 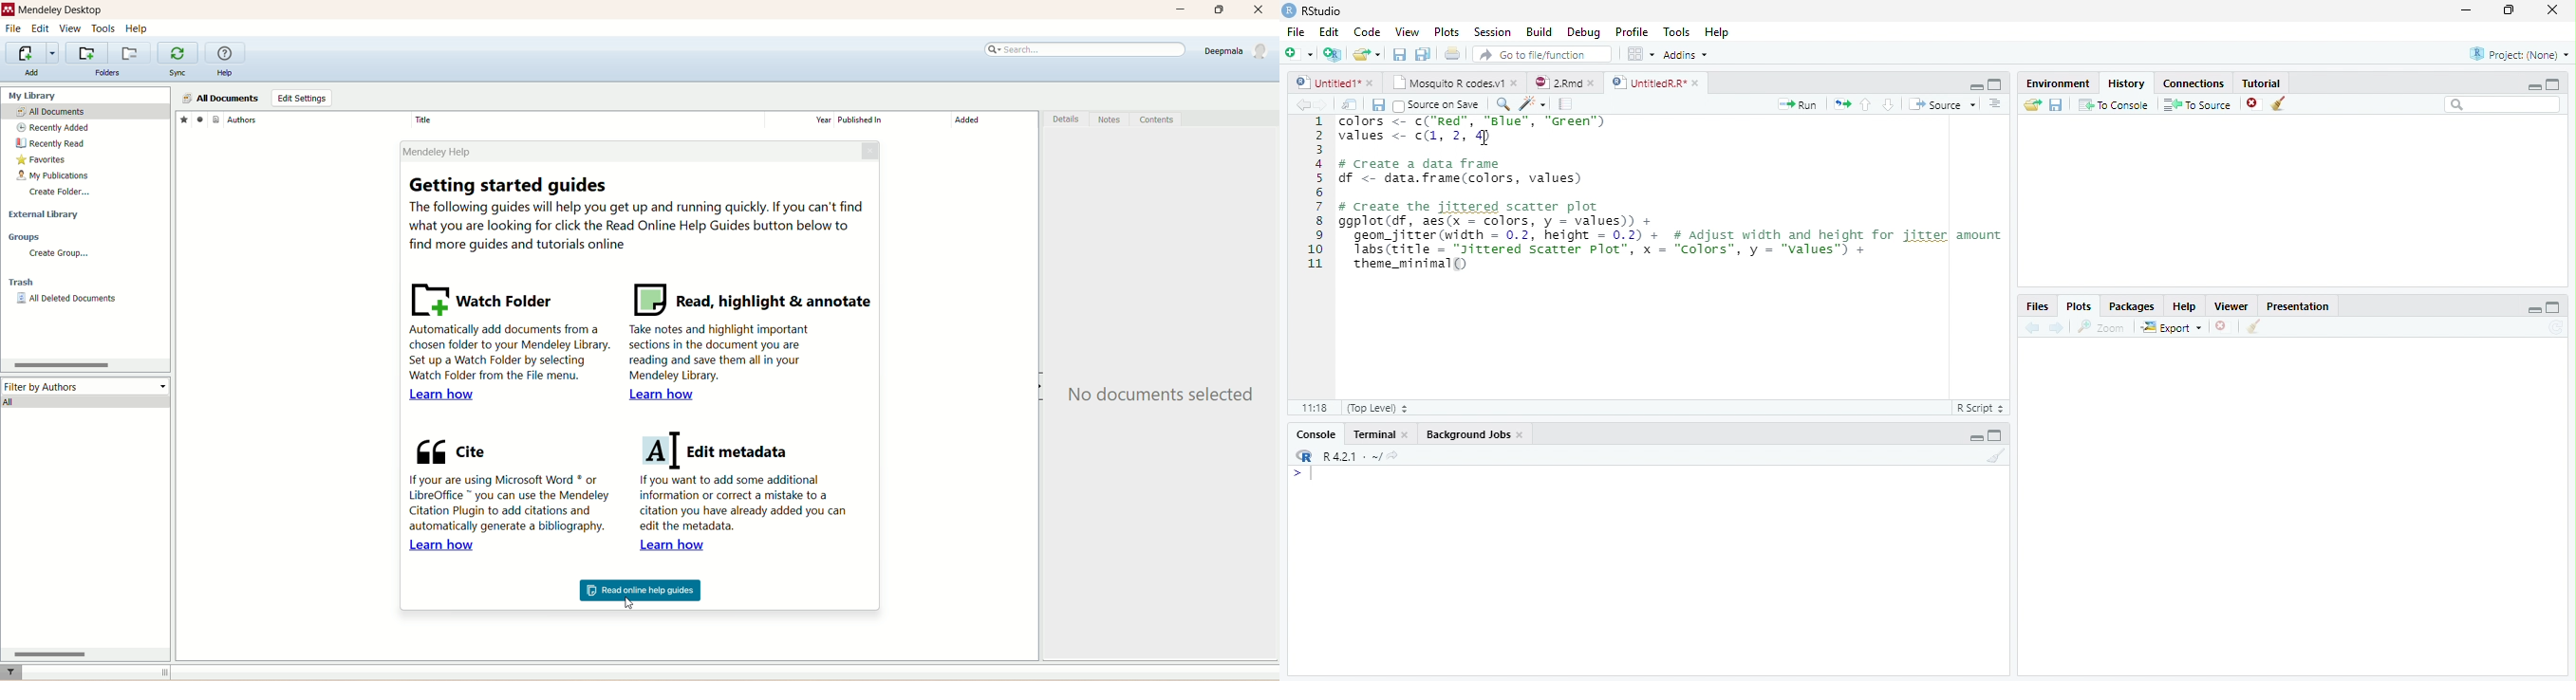 I want to click on Terminal, so click(x=1373, y=434).